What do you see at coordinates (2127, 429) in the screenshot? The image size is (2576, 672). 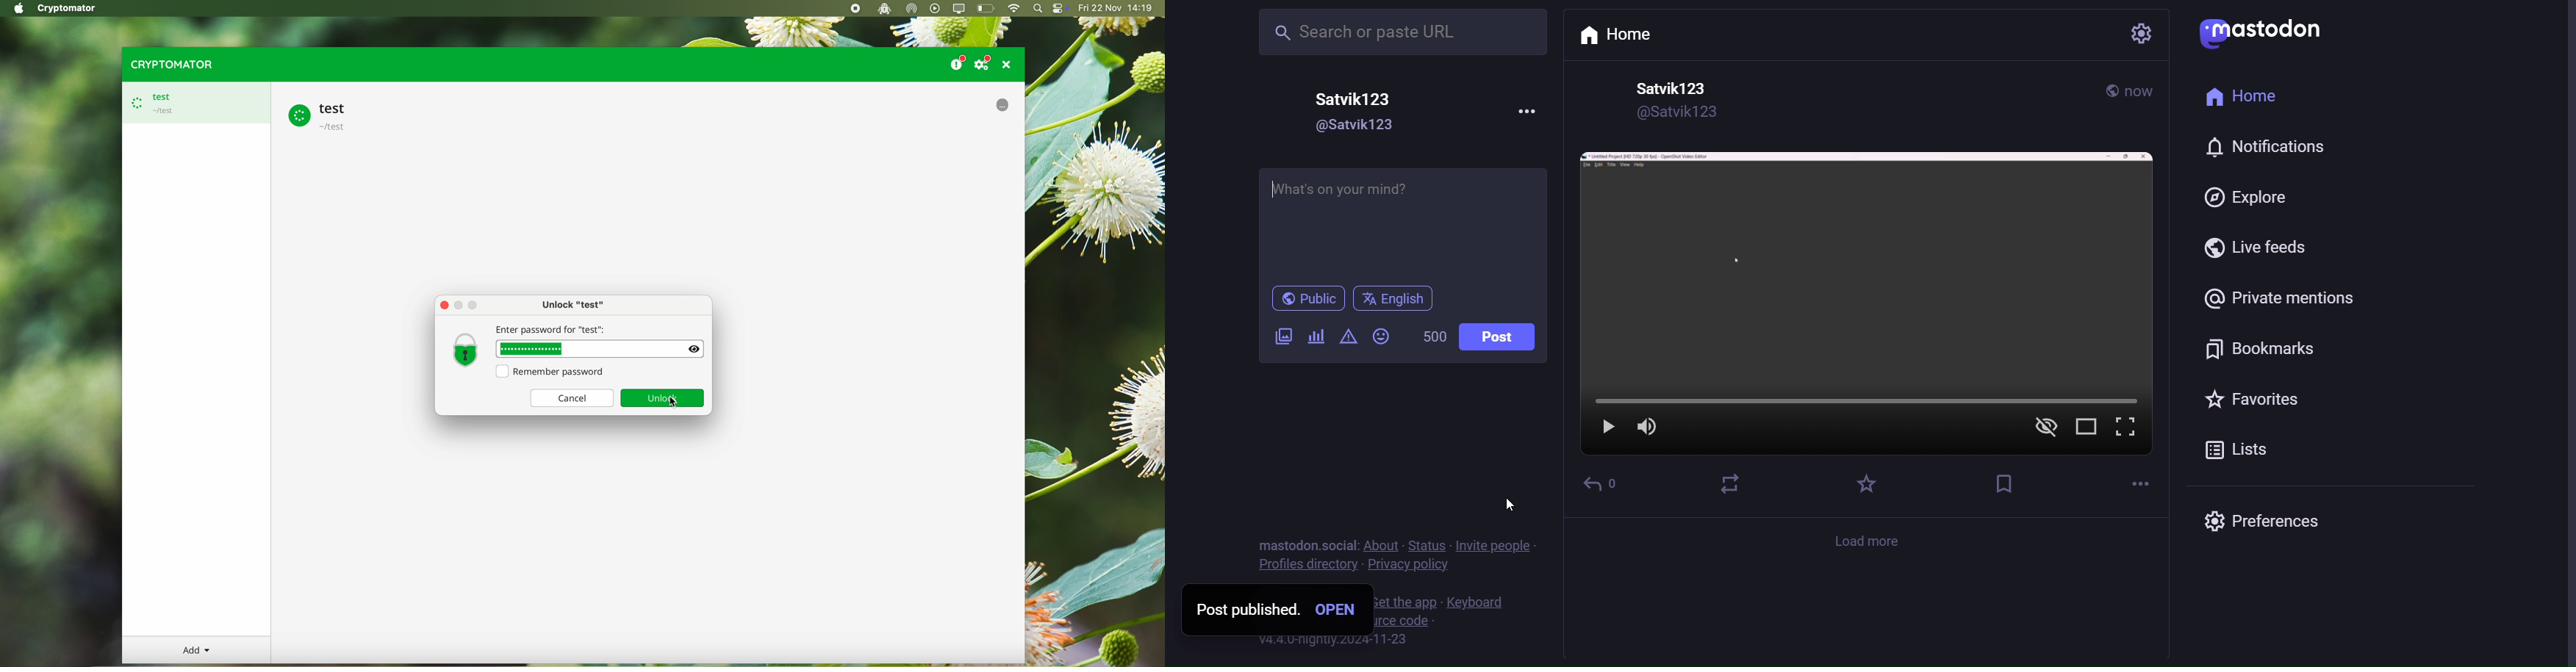 I see `full screen` at bounding box center [2127, 429].